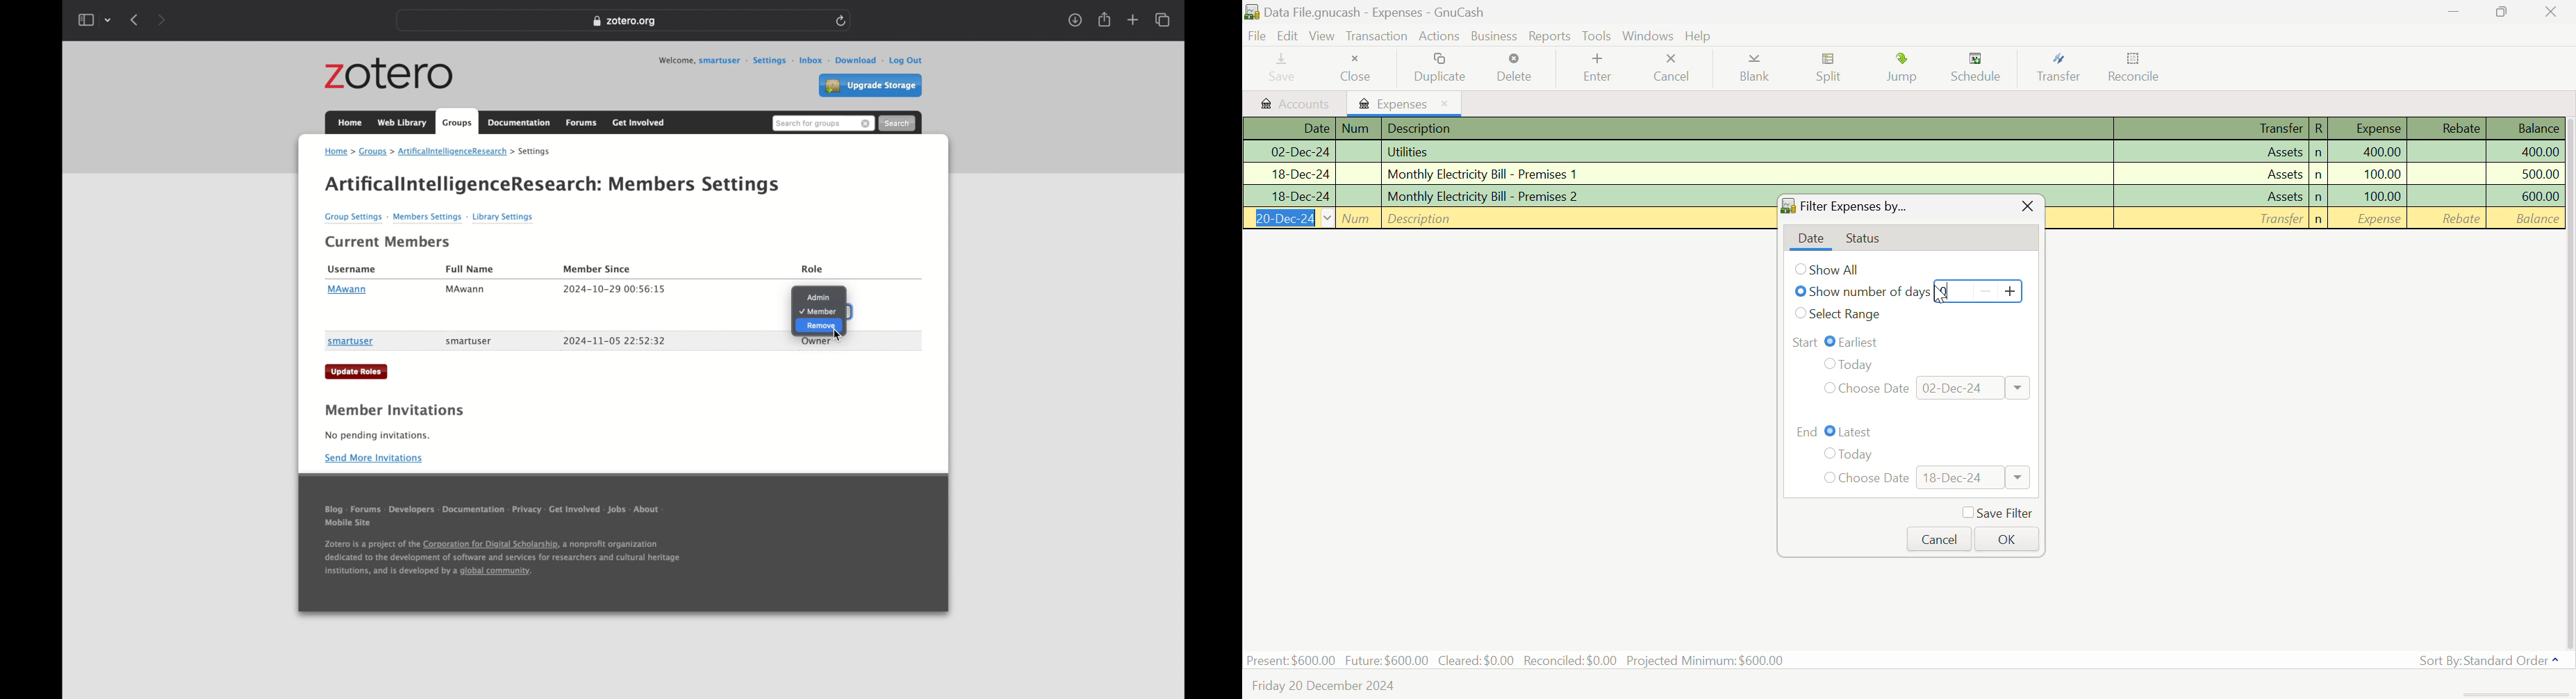 Image resolution: width=2576 pixels, height=700 pixels. Describe the element at coordinates (1864, 238) in the screenshot. I see `Status Tab` at that location.